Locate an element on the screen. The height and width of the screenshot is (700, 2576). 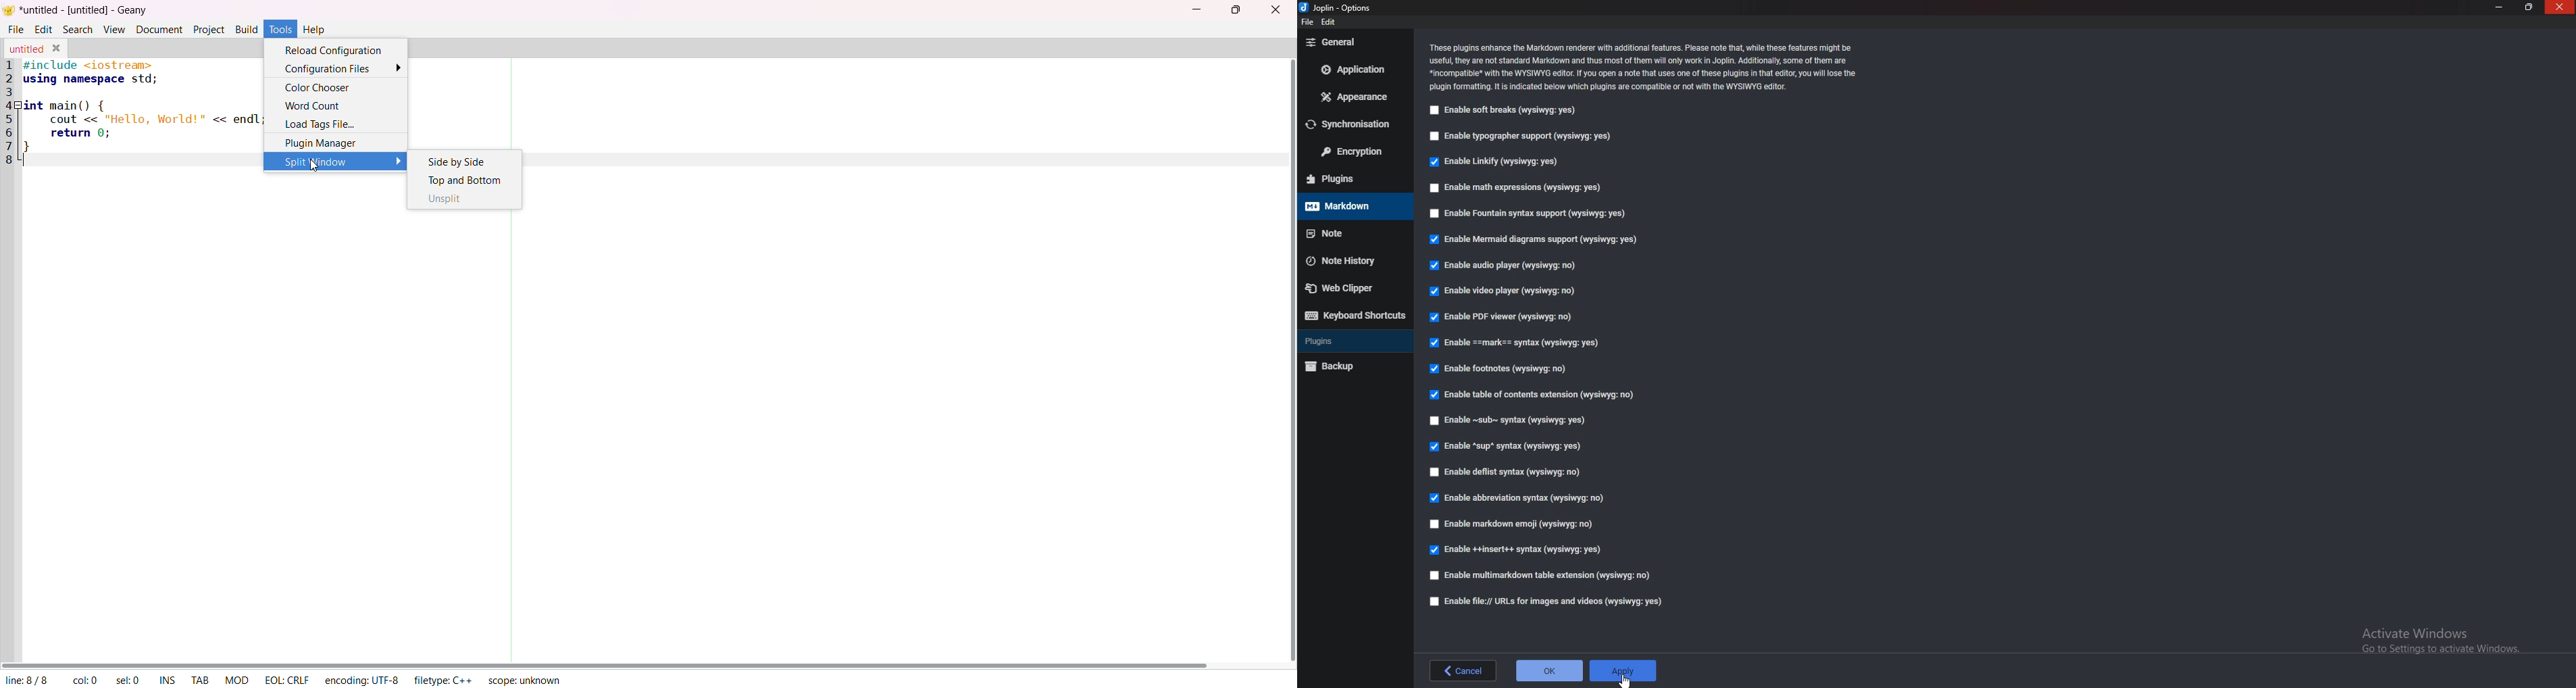
Minimize is located at coordinates (2501, 7).